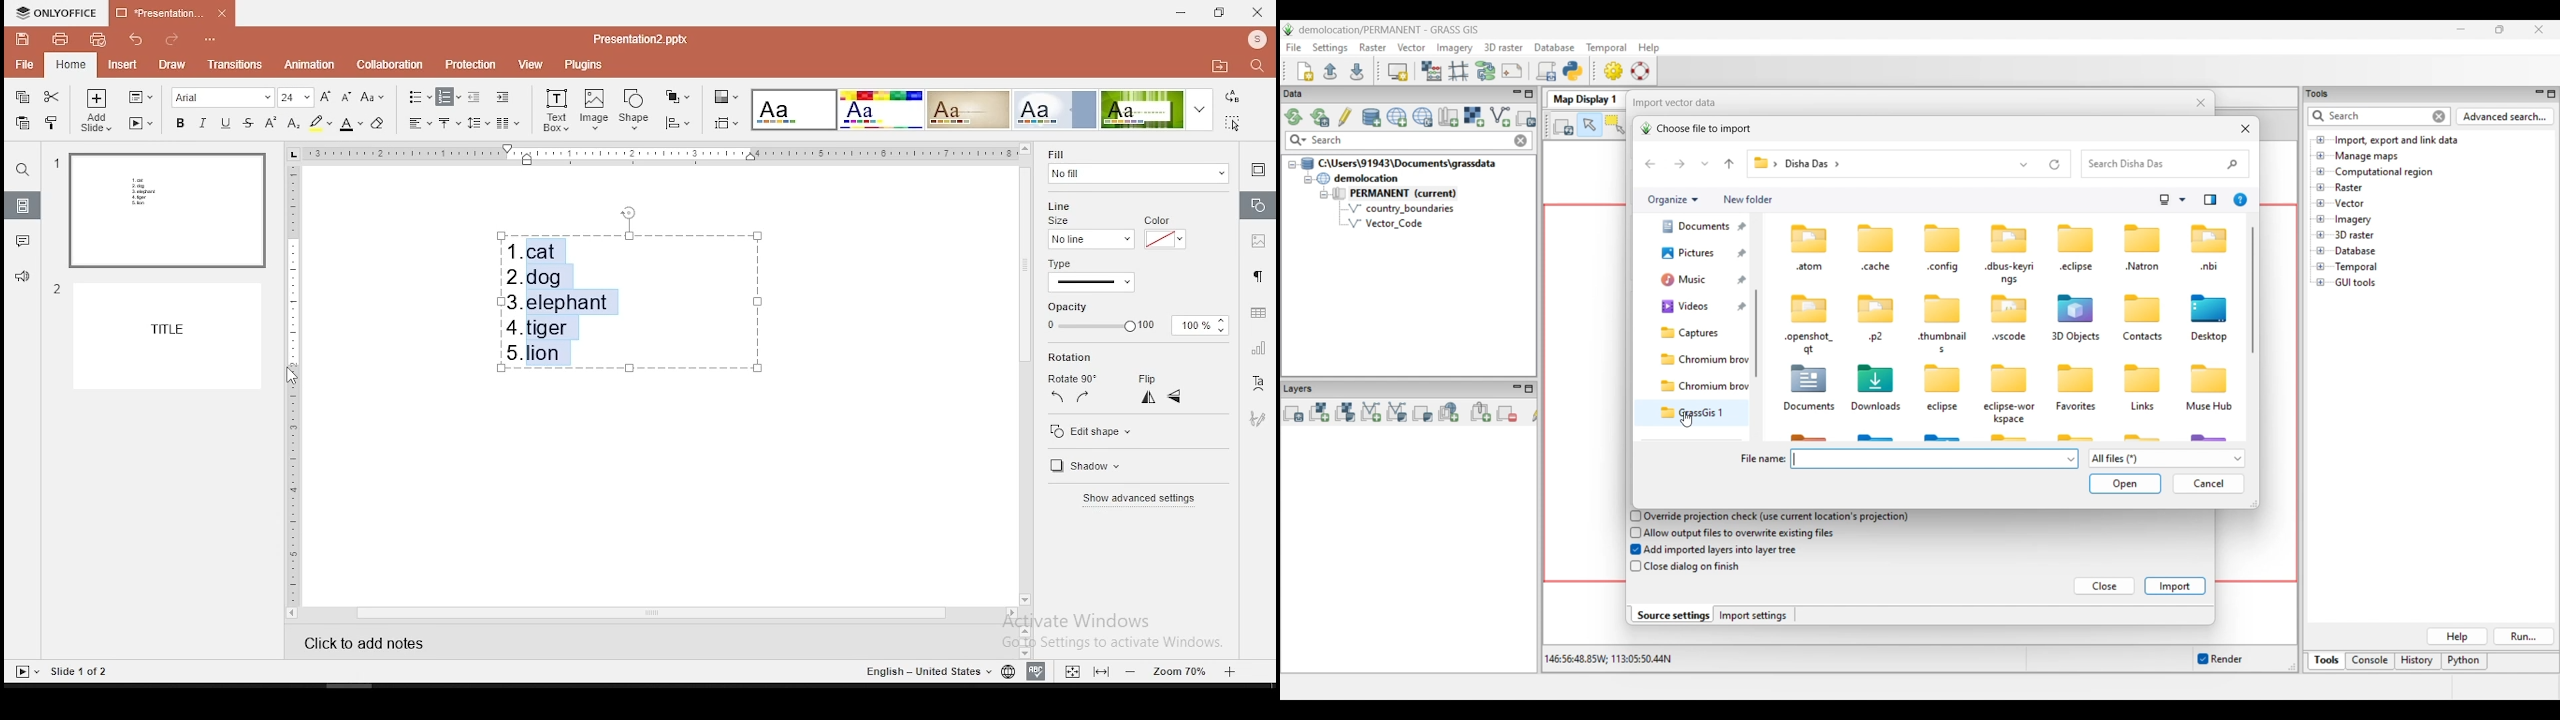 Image resolution: width=2576 pixels, height=728 pixels. What do you see at coordinates (226, 122) in the screenshot?
I see `underline` at bounding box center [226, 122].